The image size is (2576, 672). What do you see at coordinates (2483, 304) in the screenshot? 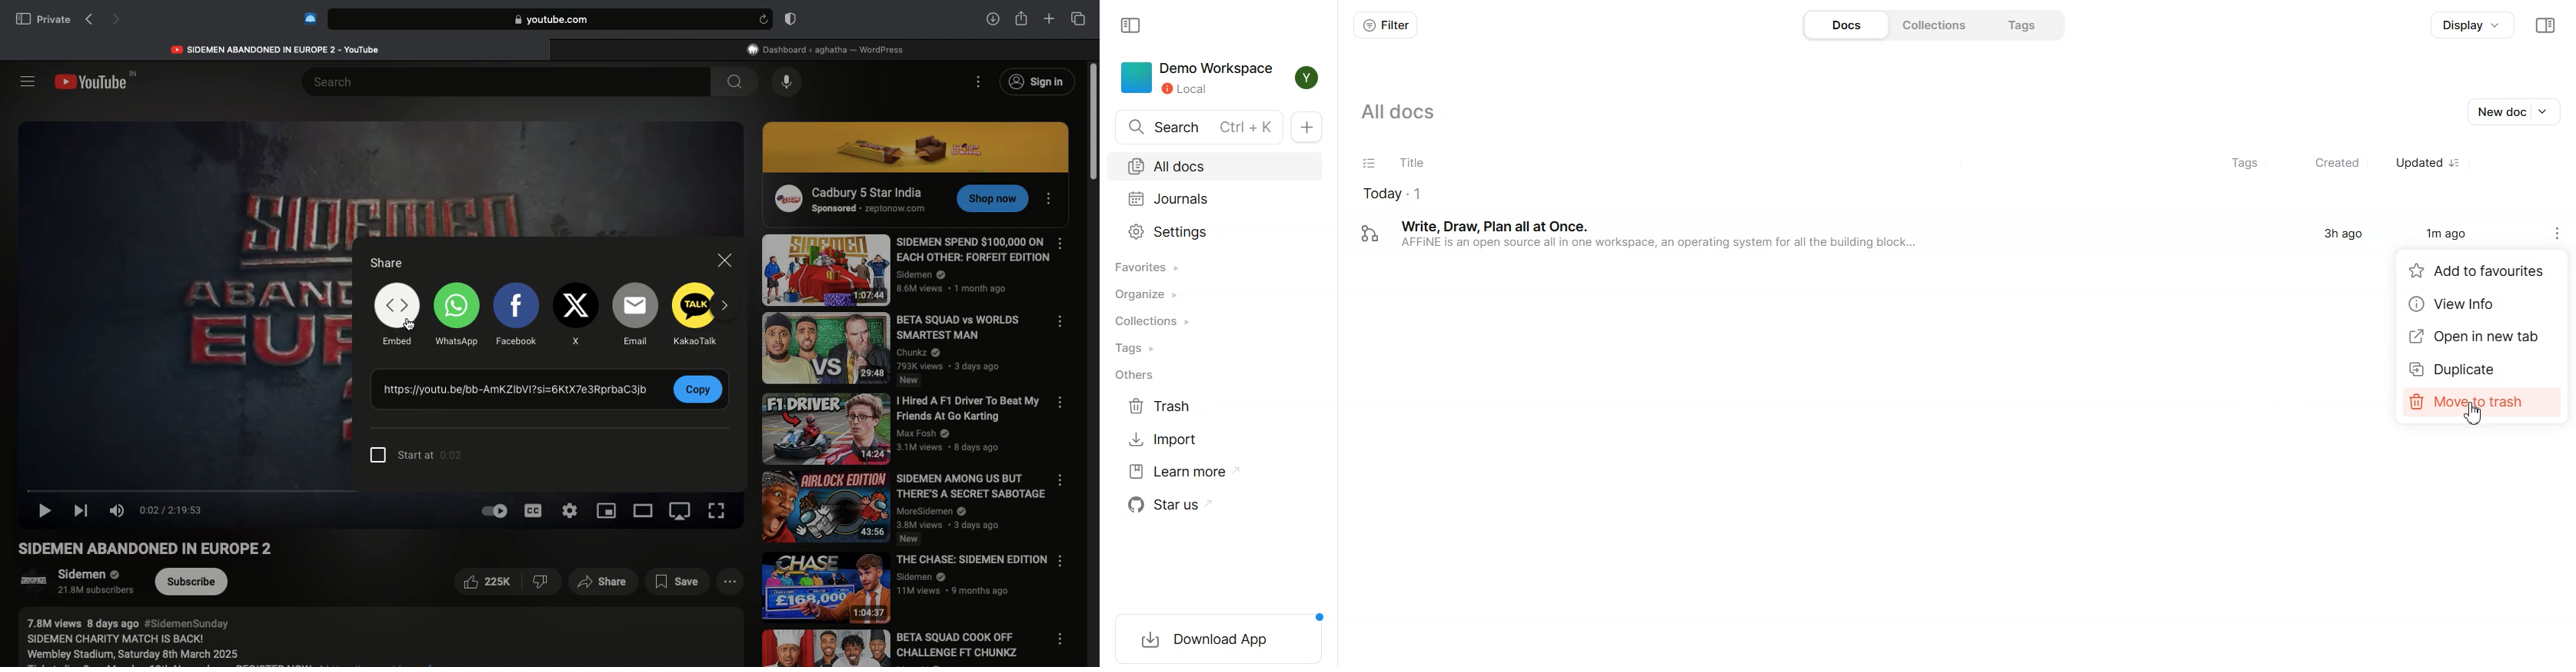
I see `View Info` at bounding box center [2483, 304].